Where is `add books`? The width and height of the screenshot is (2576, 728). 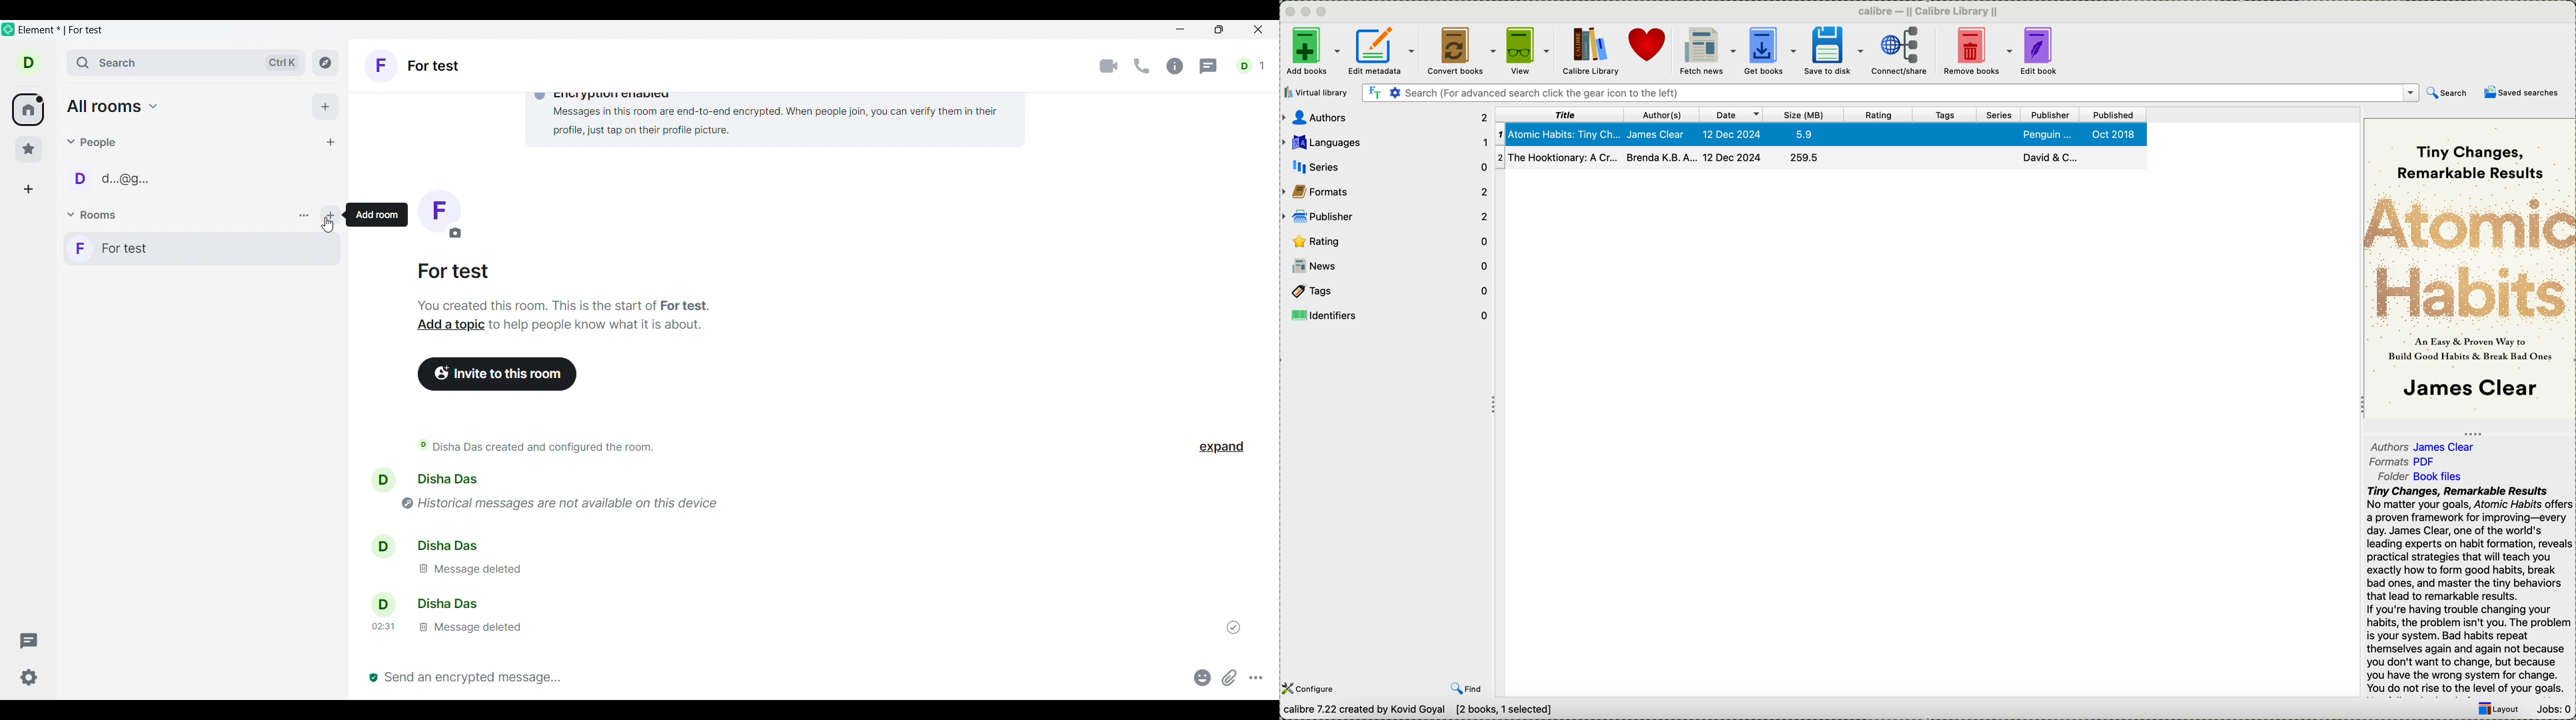
add books is located at coordinates (1313, 51).